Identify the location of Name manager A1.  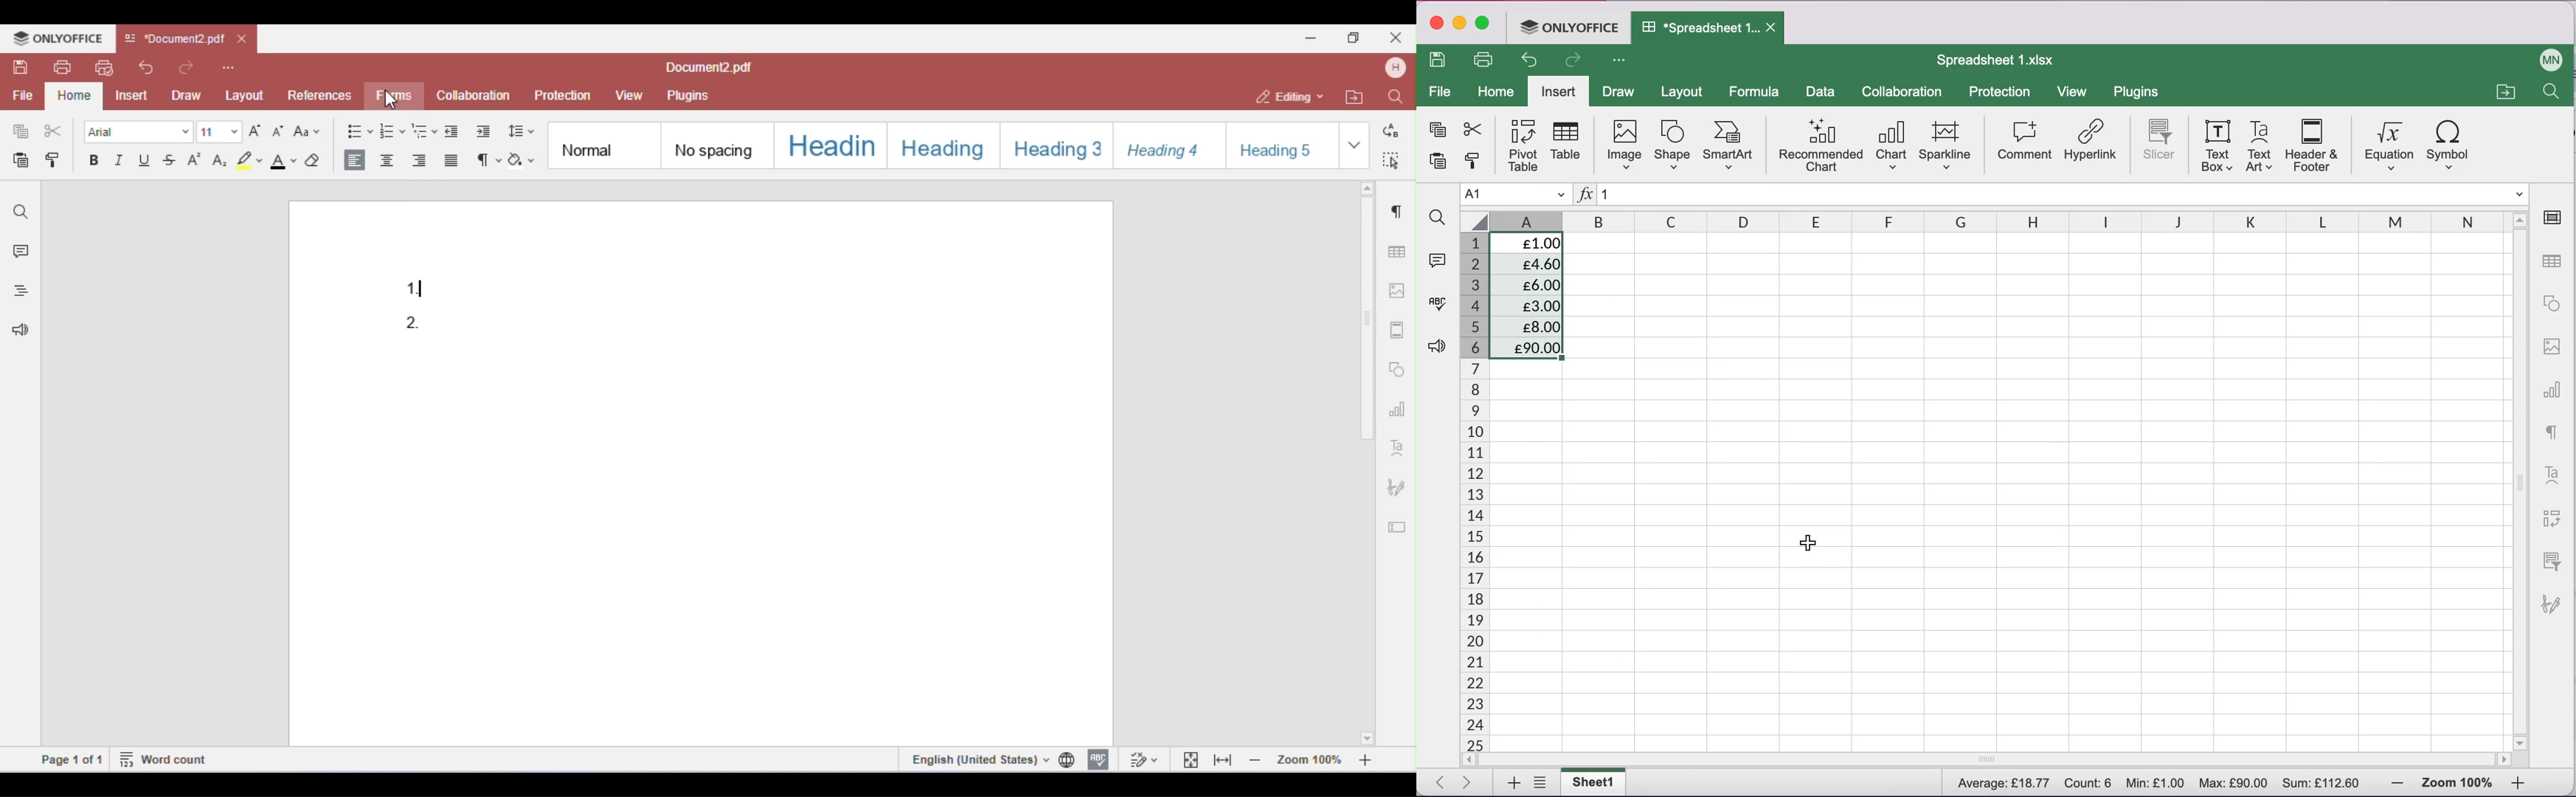
(1515, 195).